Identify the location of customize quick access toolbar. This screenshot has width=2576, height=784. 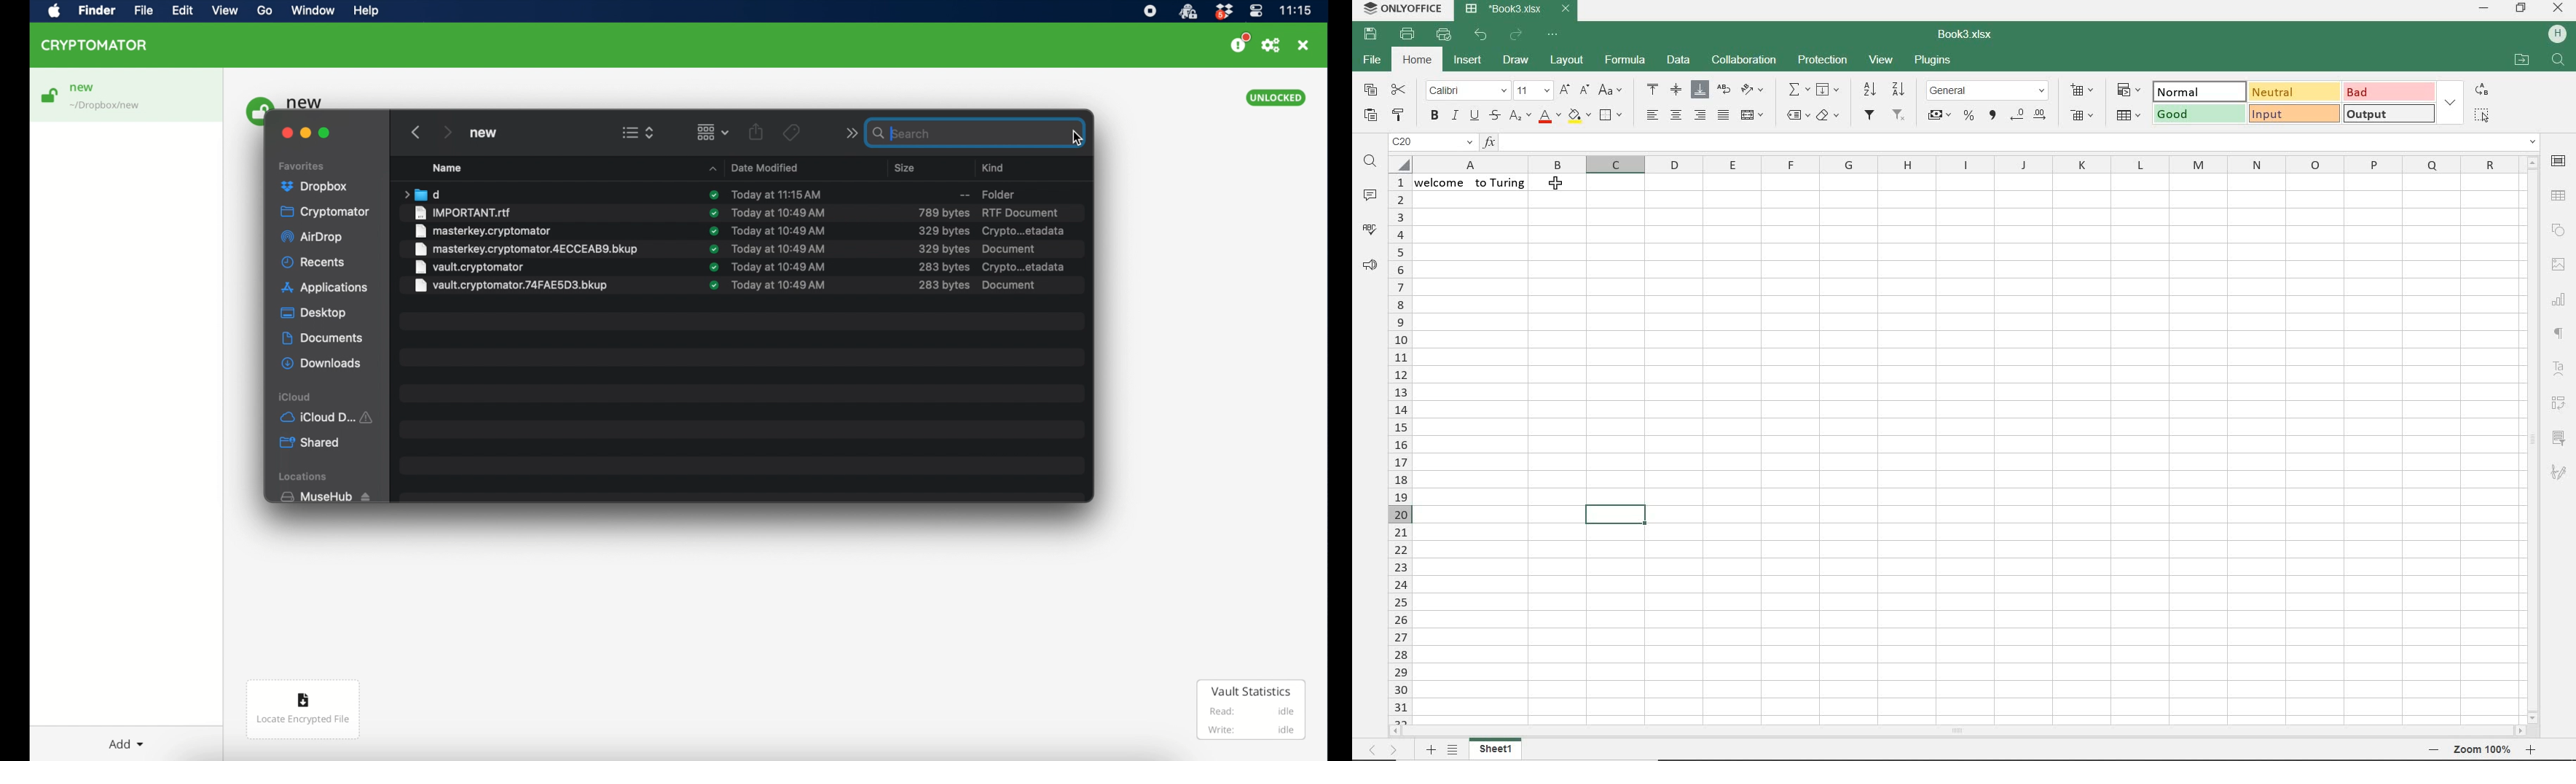
(1554, 35).